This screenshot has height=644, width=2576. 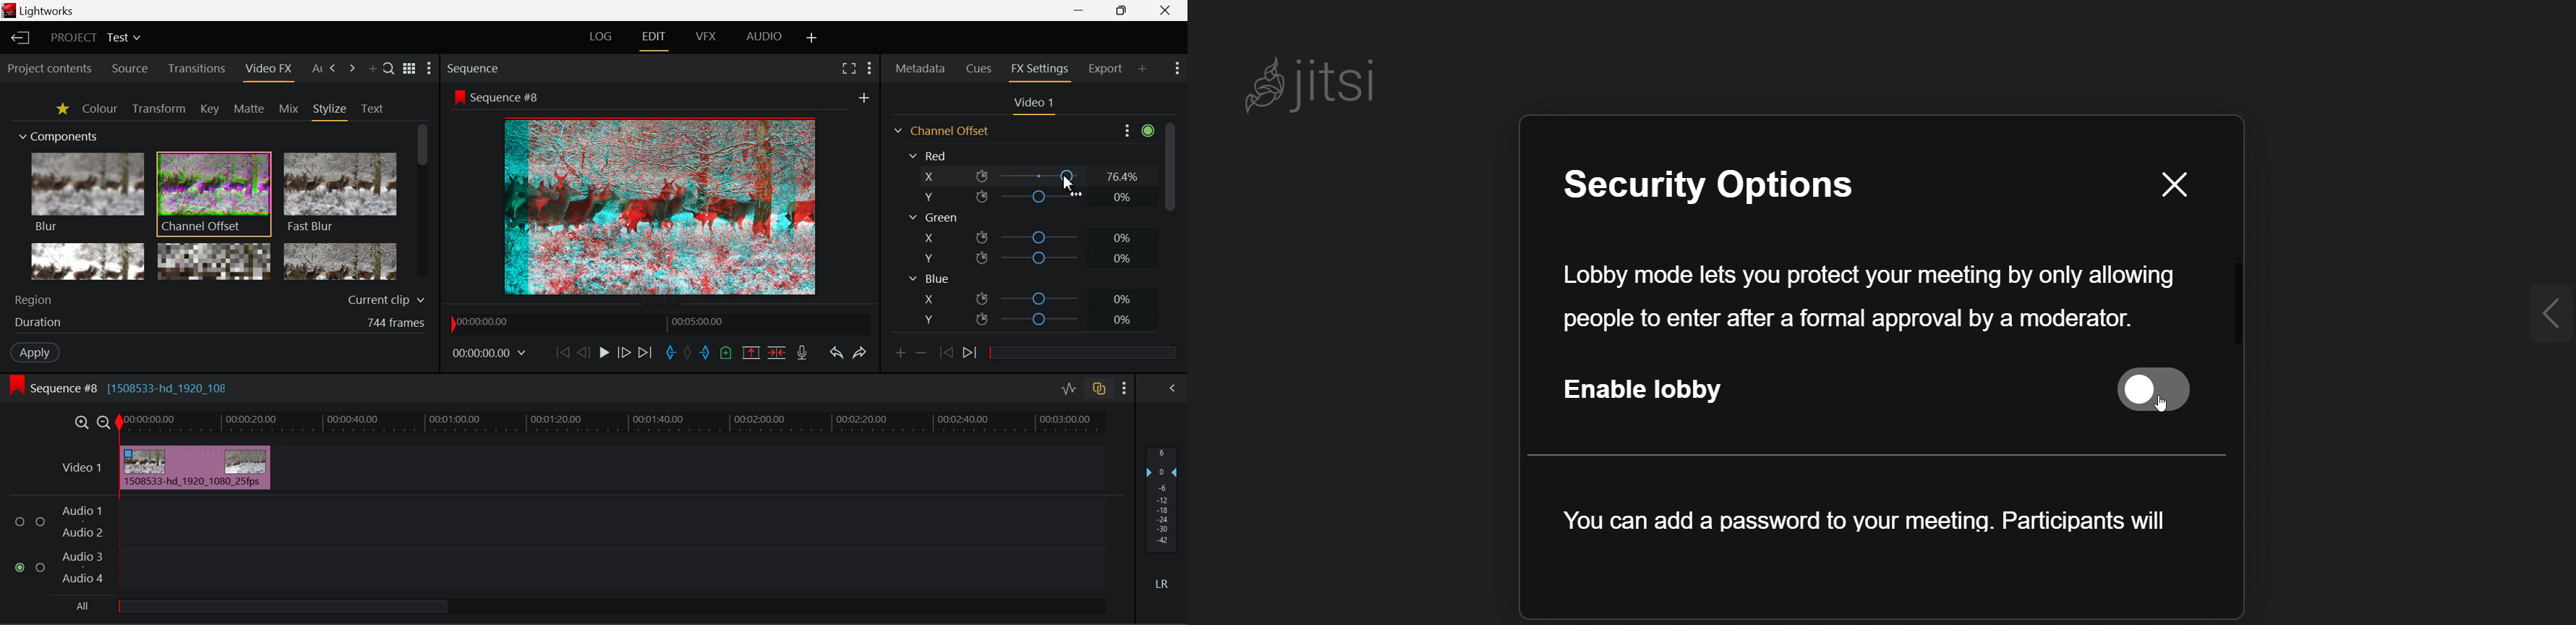 I want to click on Back to Homepage, so click(x=19, y=38).